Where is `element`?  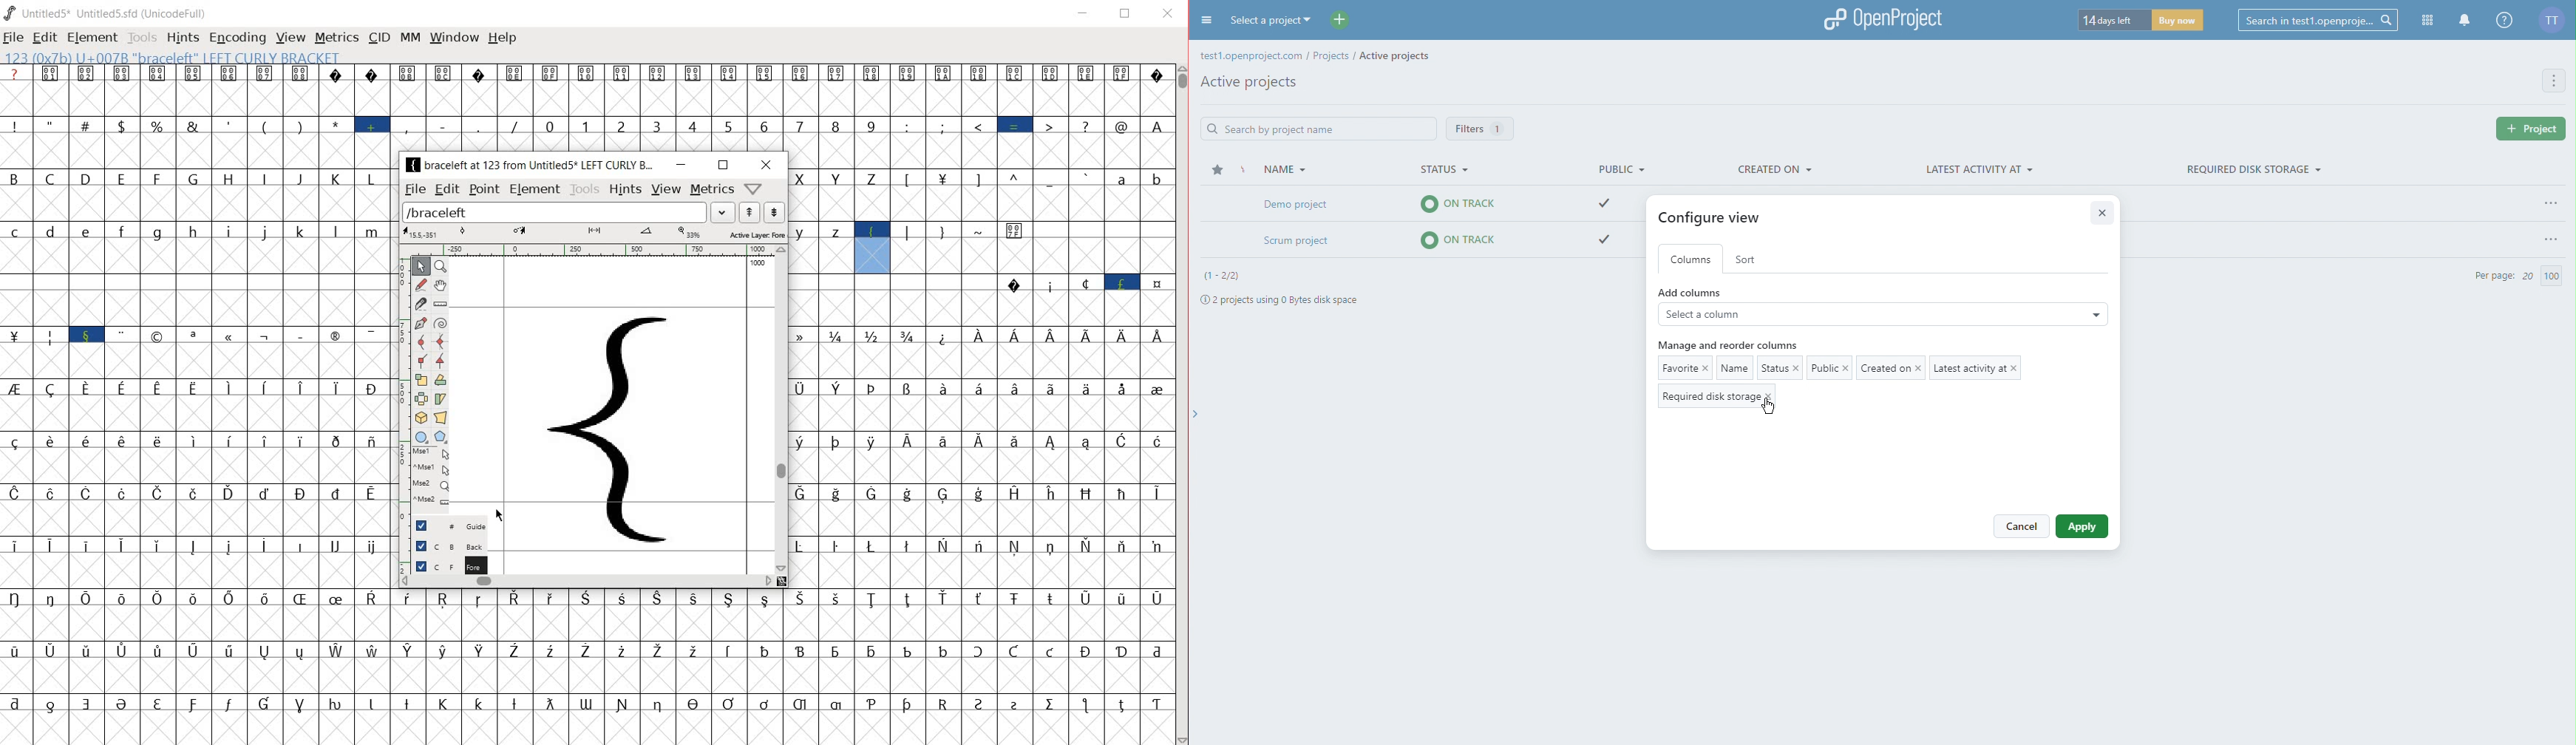 element is located at coordinates (92, 38).